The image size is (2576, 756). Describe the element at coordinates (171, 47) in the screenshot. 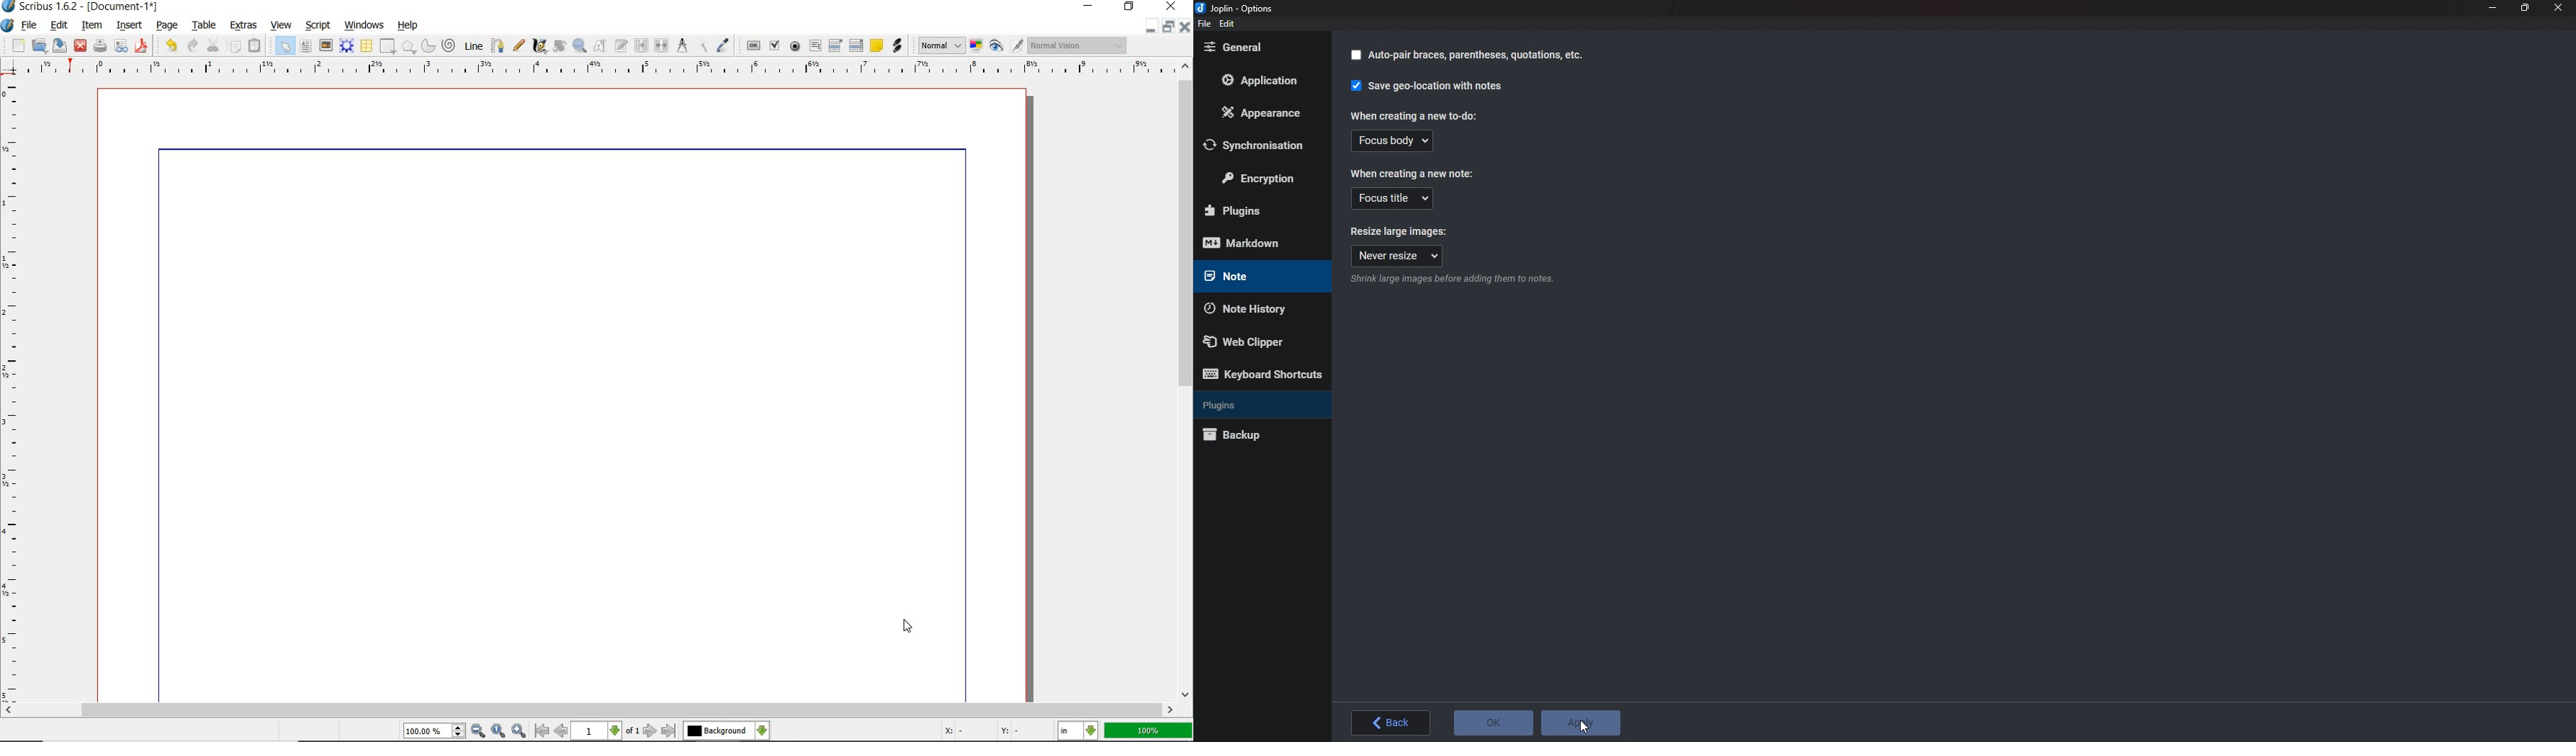

I see `undo` at that location.